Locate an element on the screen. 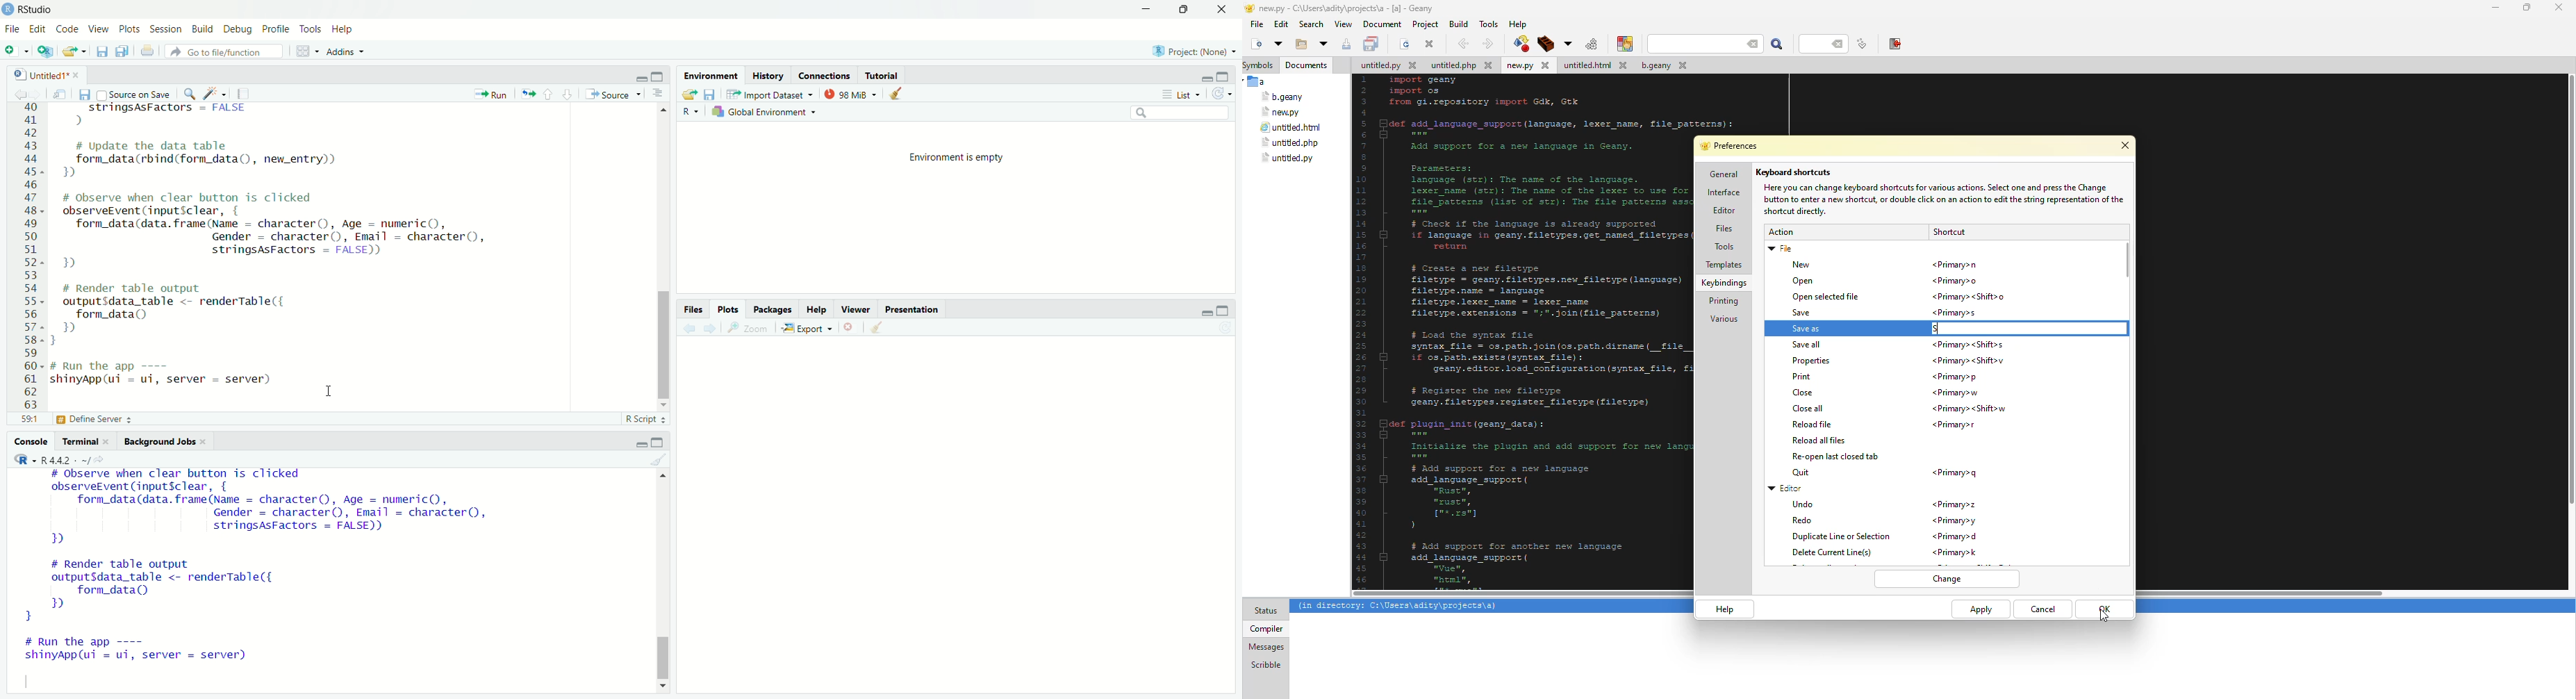  source on save is located at coordinates (133, 93).